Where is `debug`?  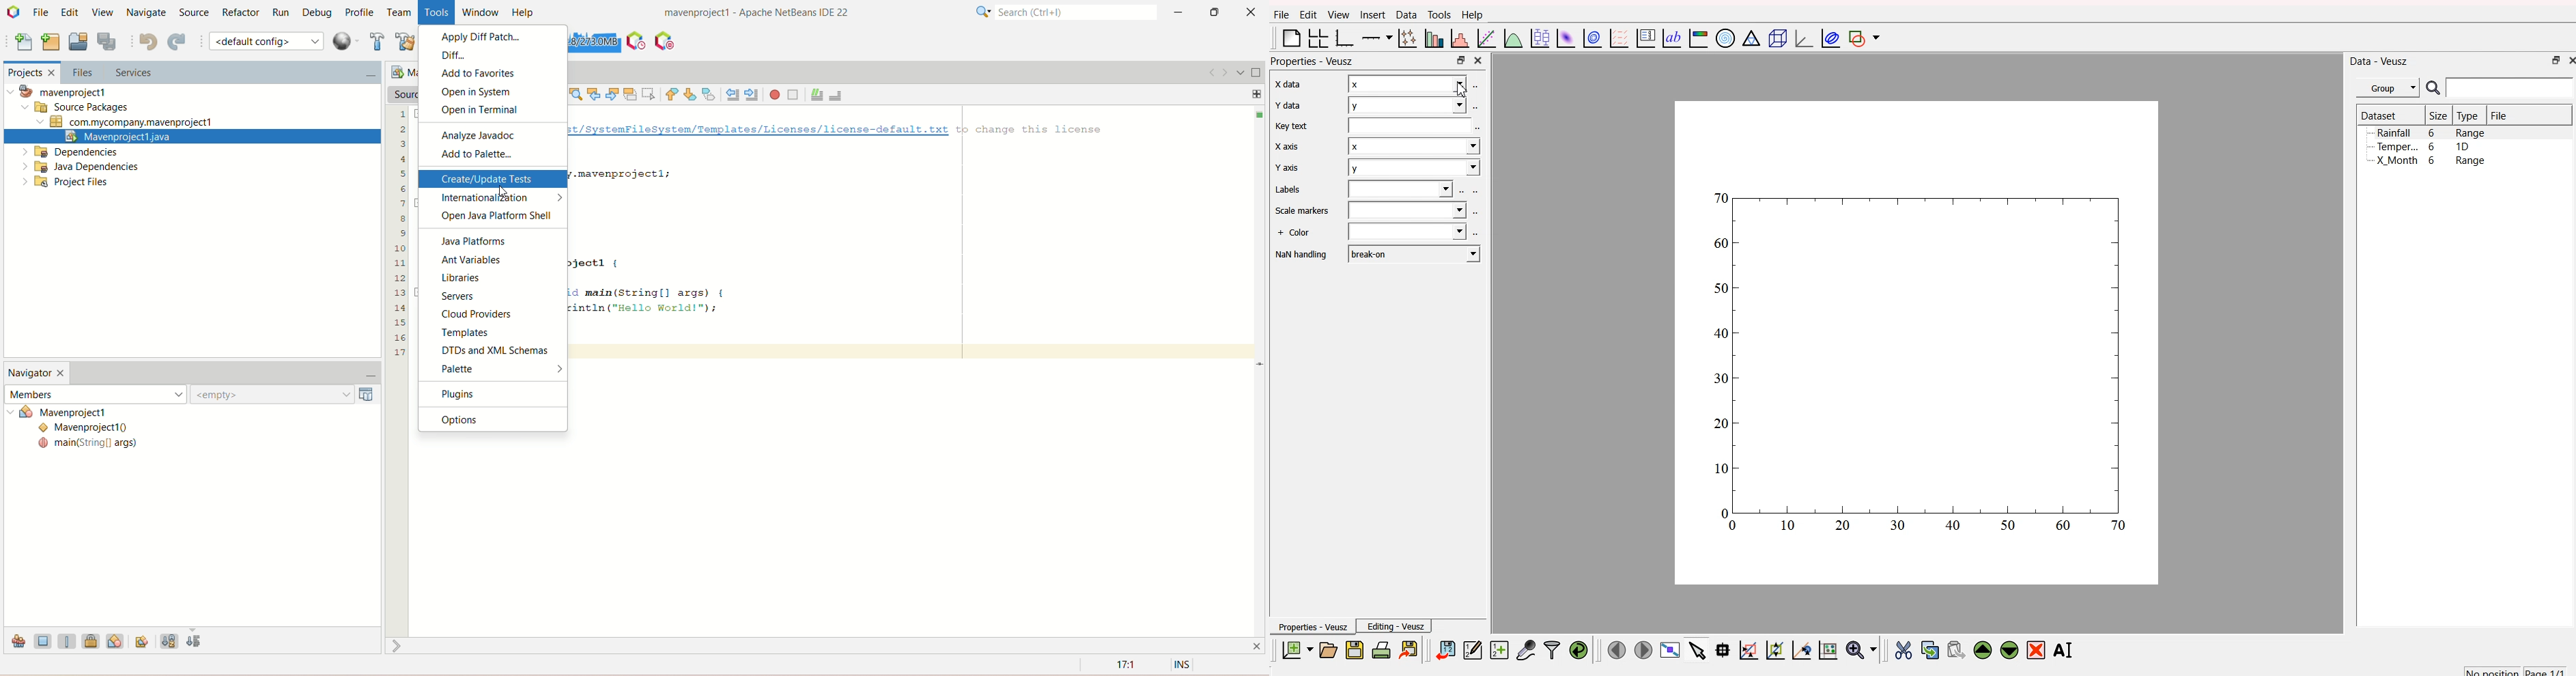
debug is located at coordinates (321, 14).